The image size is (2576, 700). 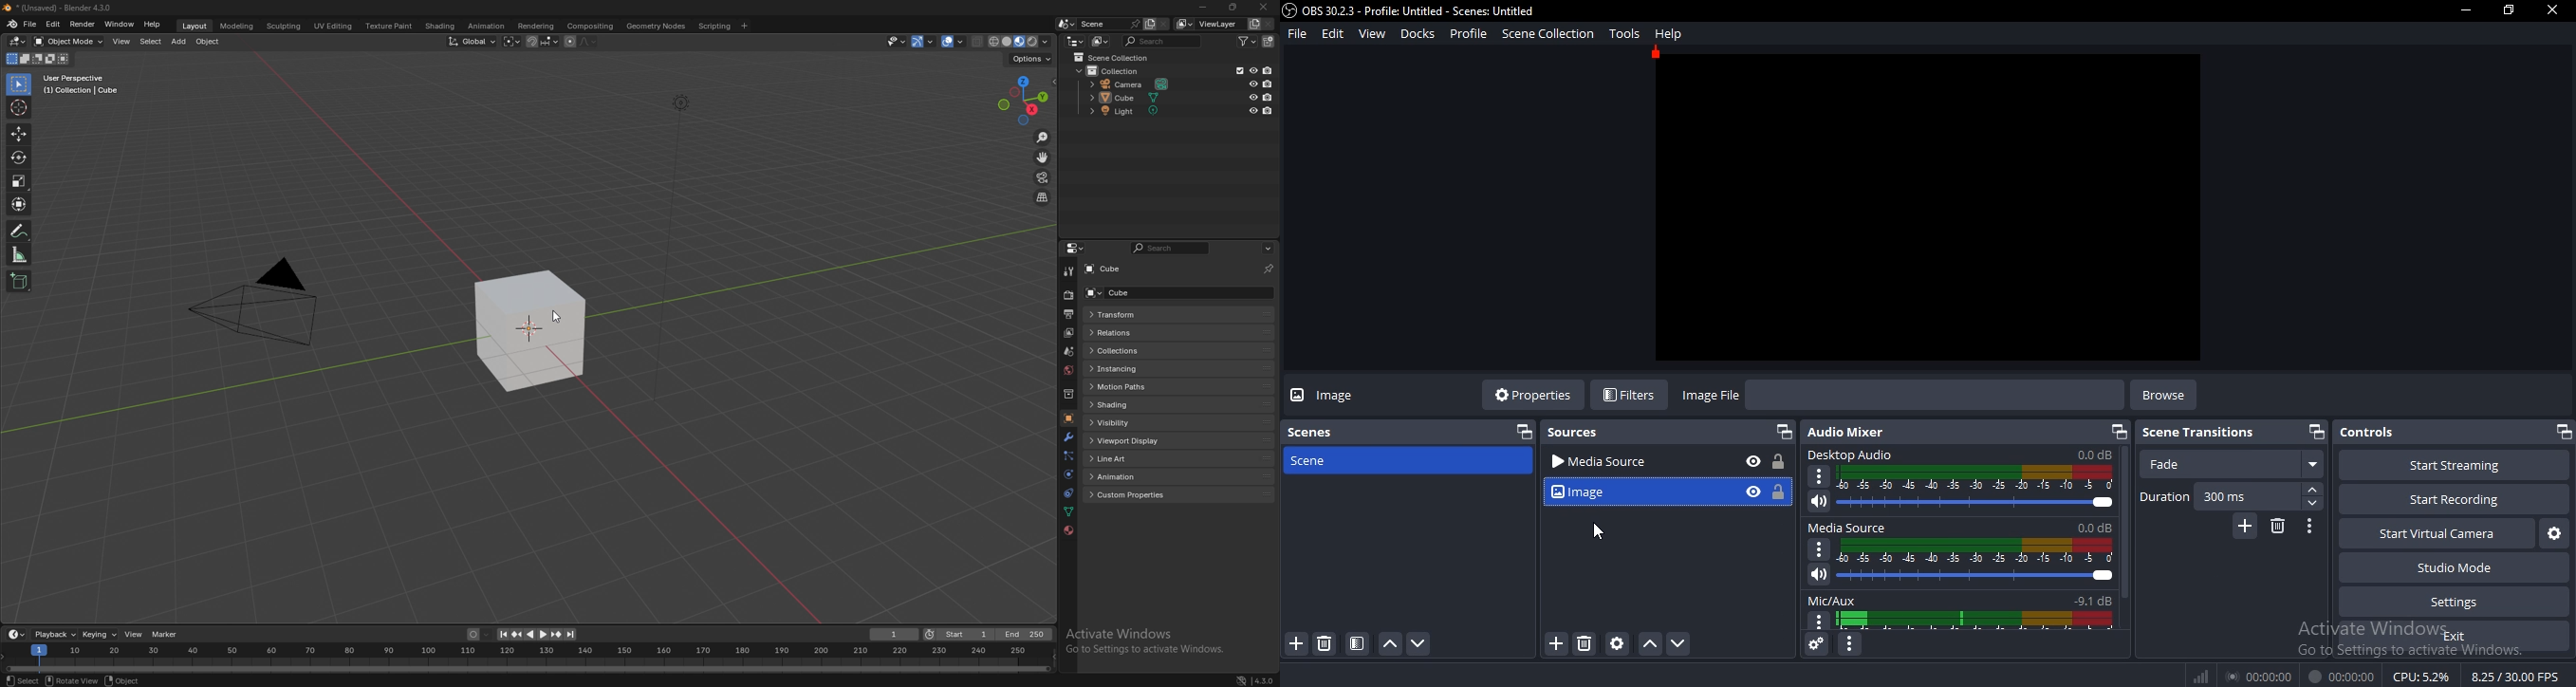 What do you see at coordinates (1068, 475) in the screenshot?
I see `physics` at bounding box center [1068, 475].